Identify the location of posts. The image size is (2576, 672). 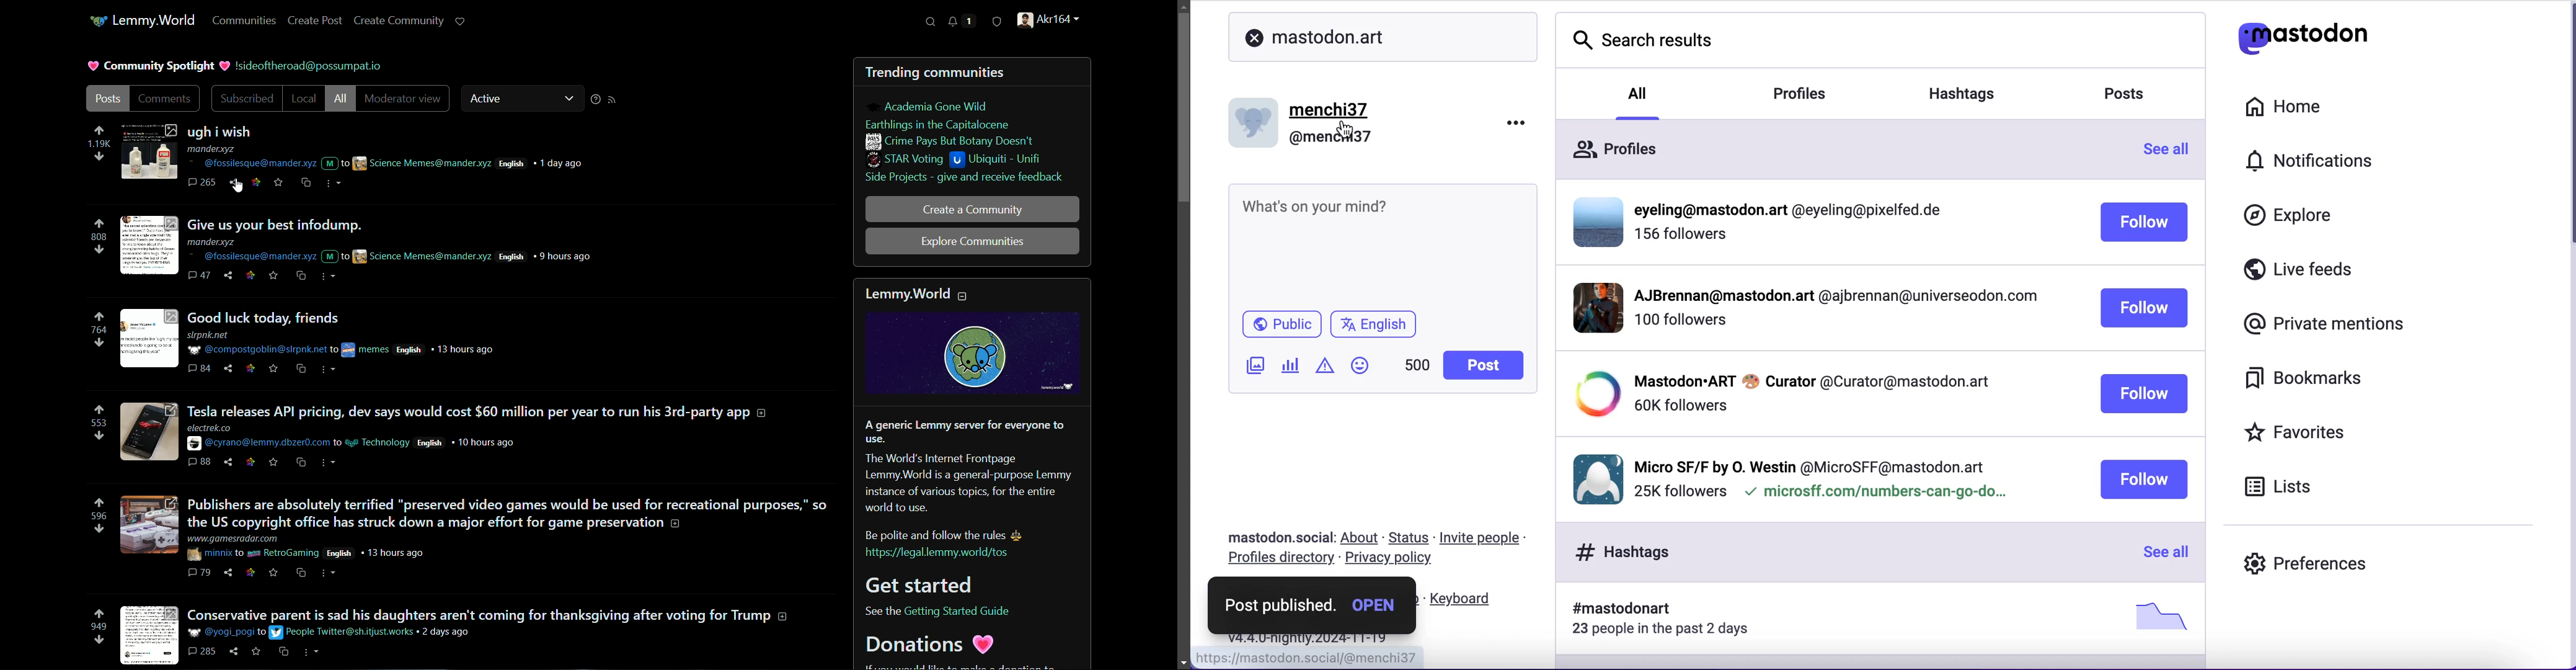
(110, 100).